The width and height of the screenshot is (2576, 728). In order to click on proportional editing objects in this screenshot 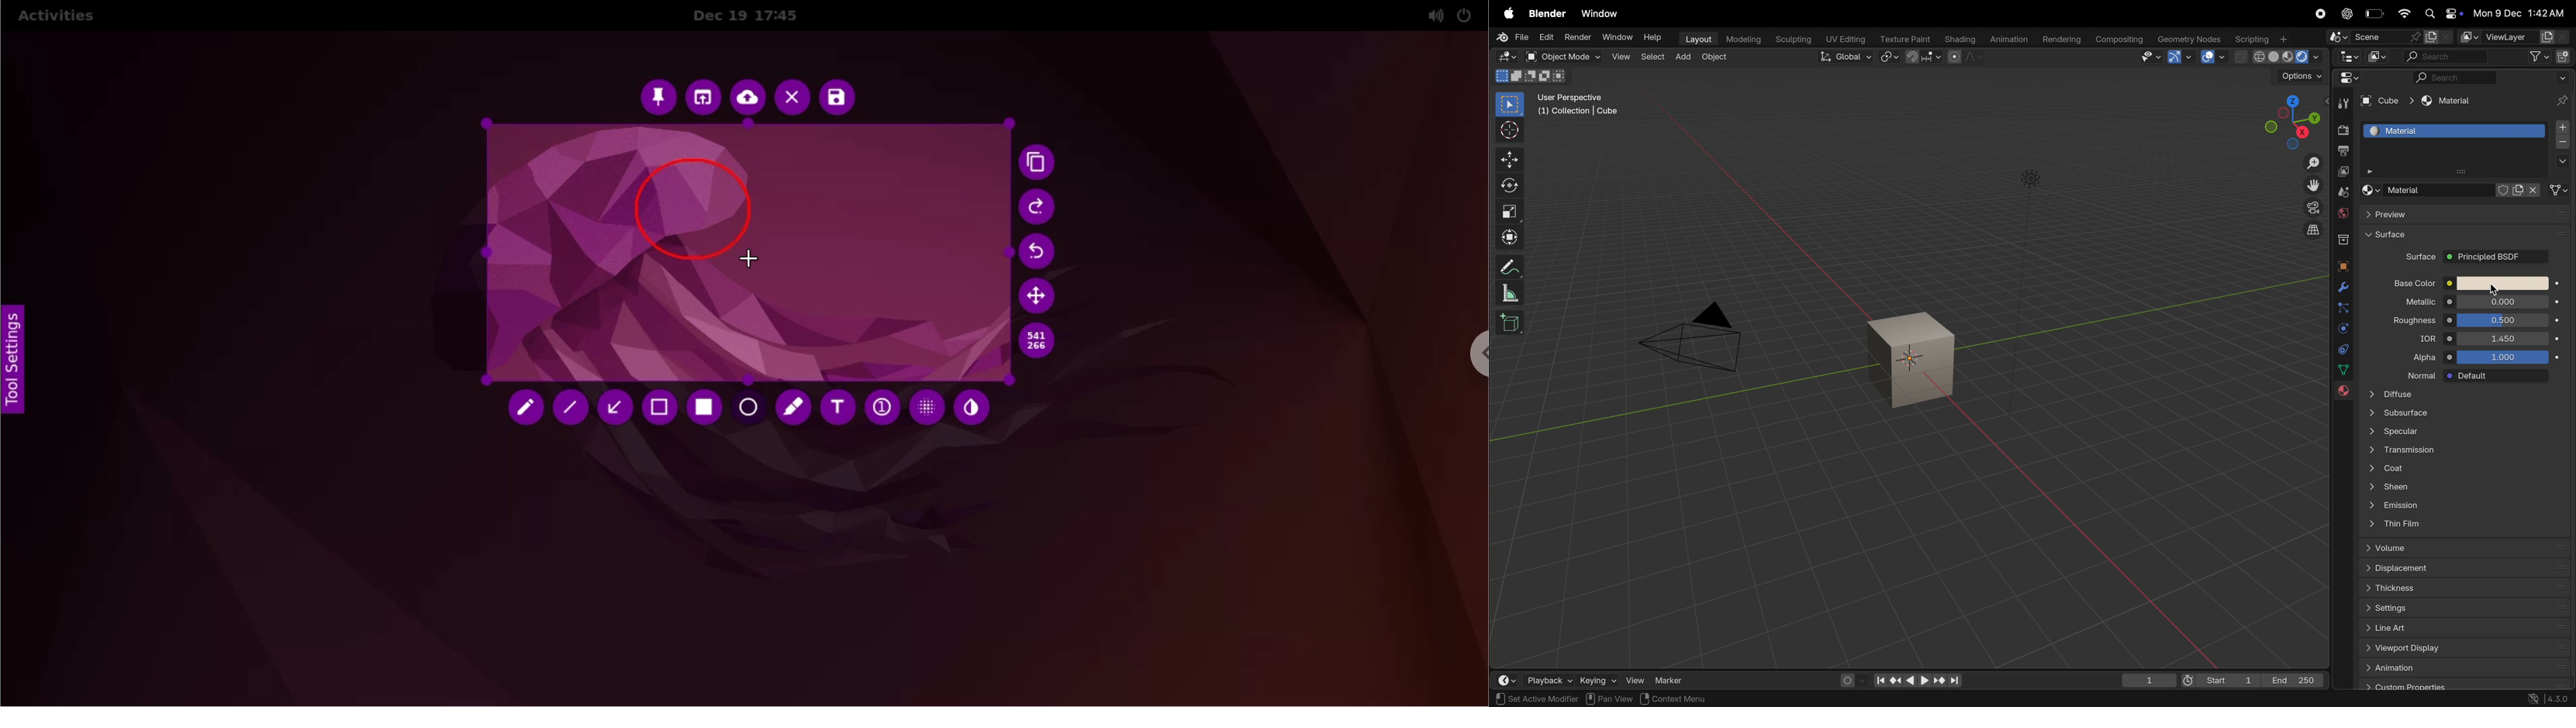, I will do `click(1966, 57)`.